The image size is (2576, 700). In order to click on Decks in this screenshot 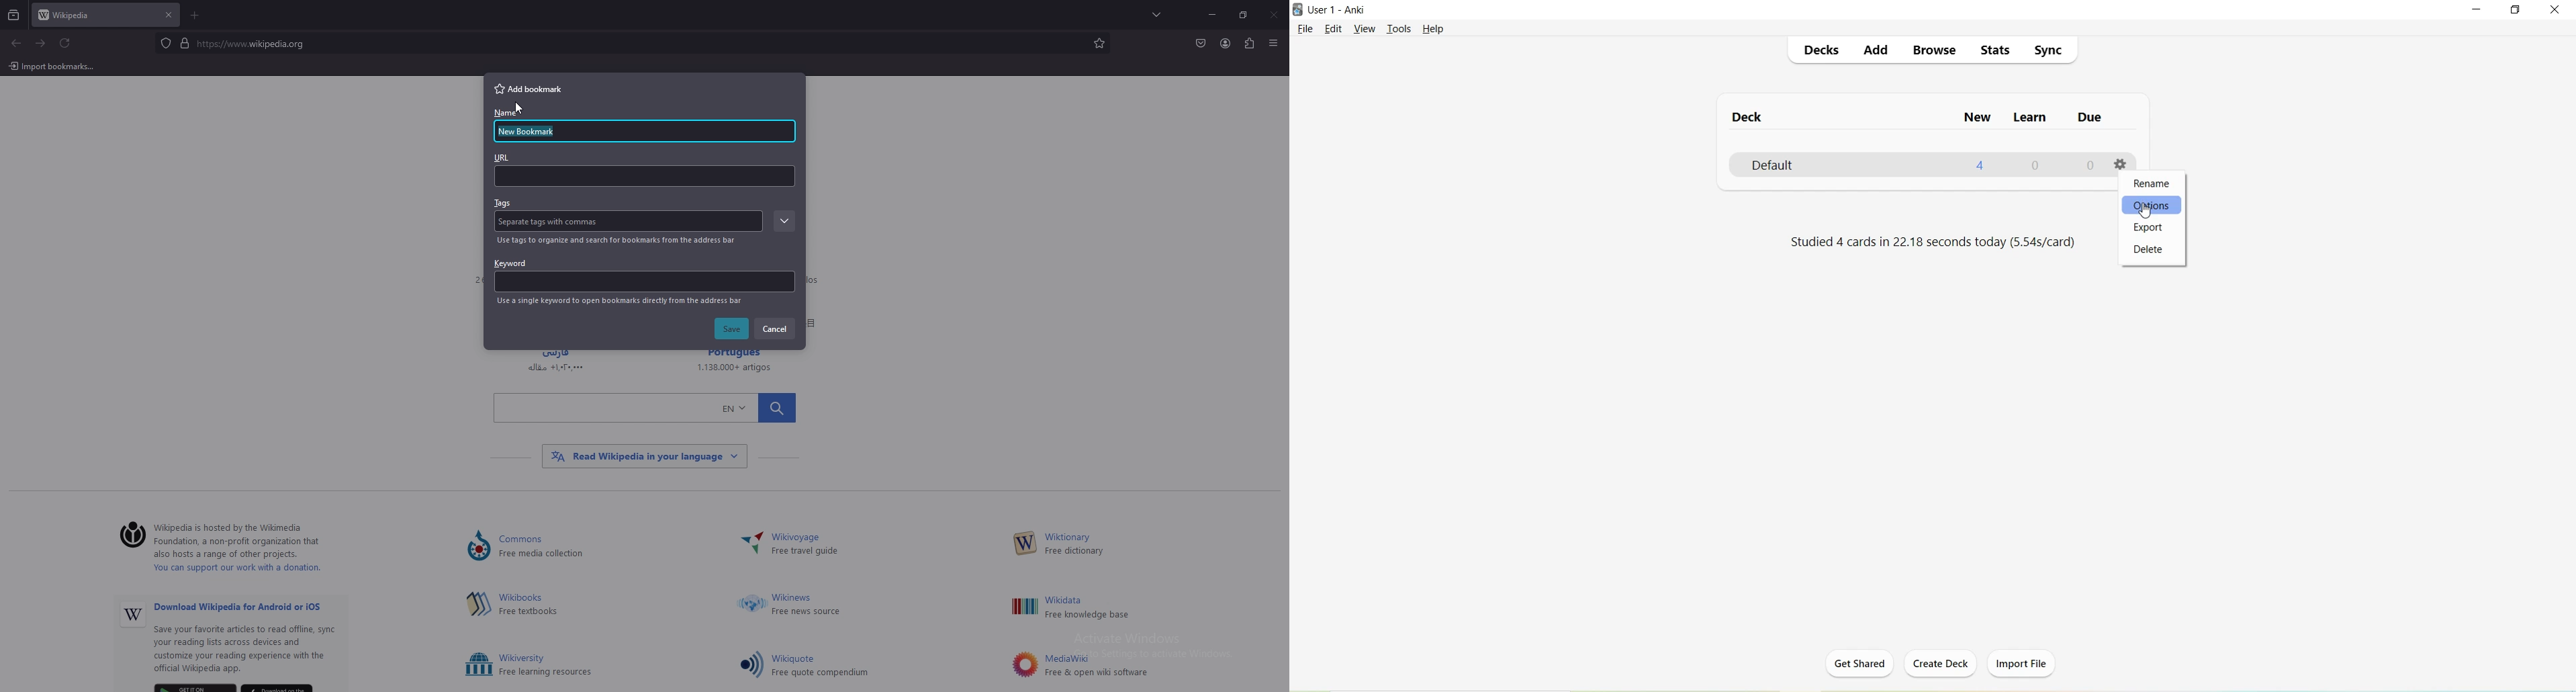, I will do `click(1824, 51)`.